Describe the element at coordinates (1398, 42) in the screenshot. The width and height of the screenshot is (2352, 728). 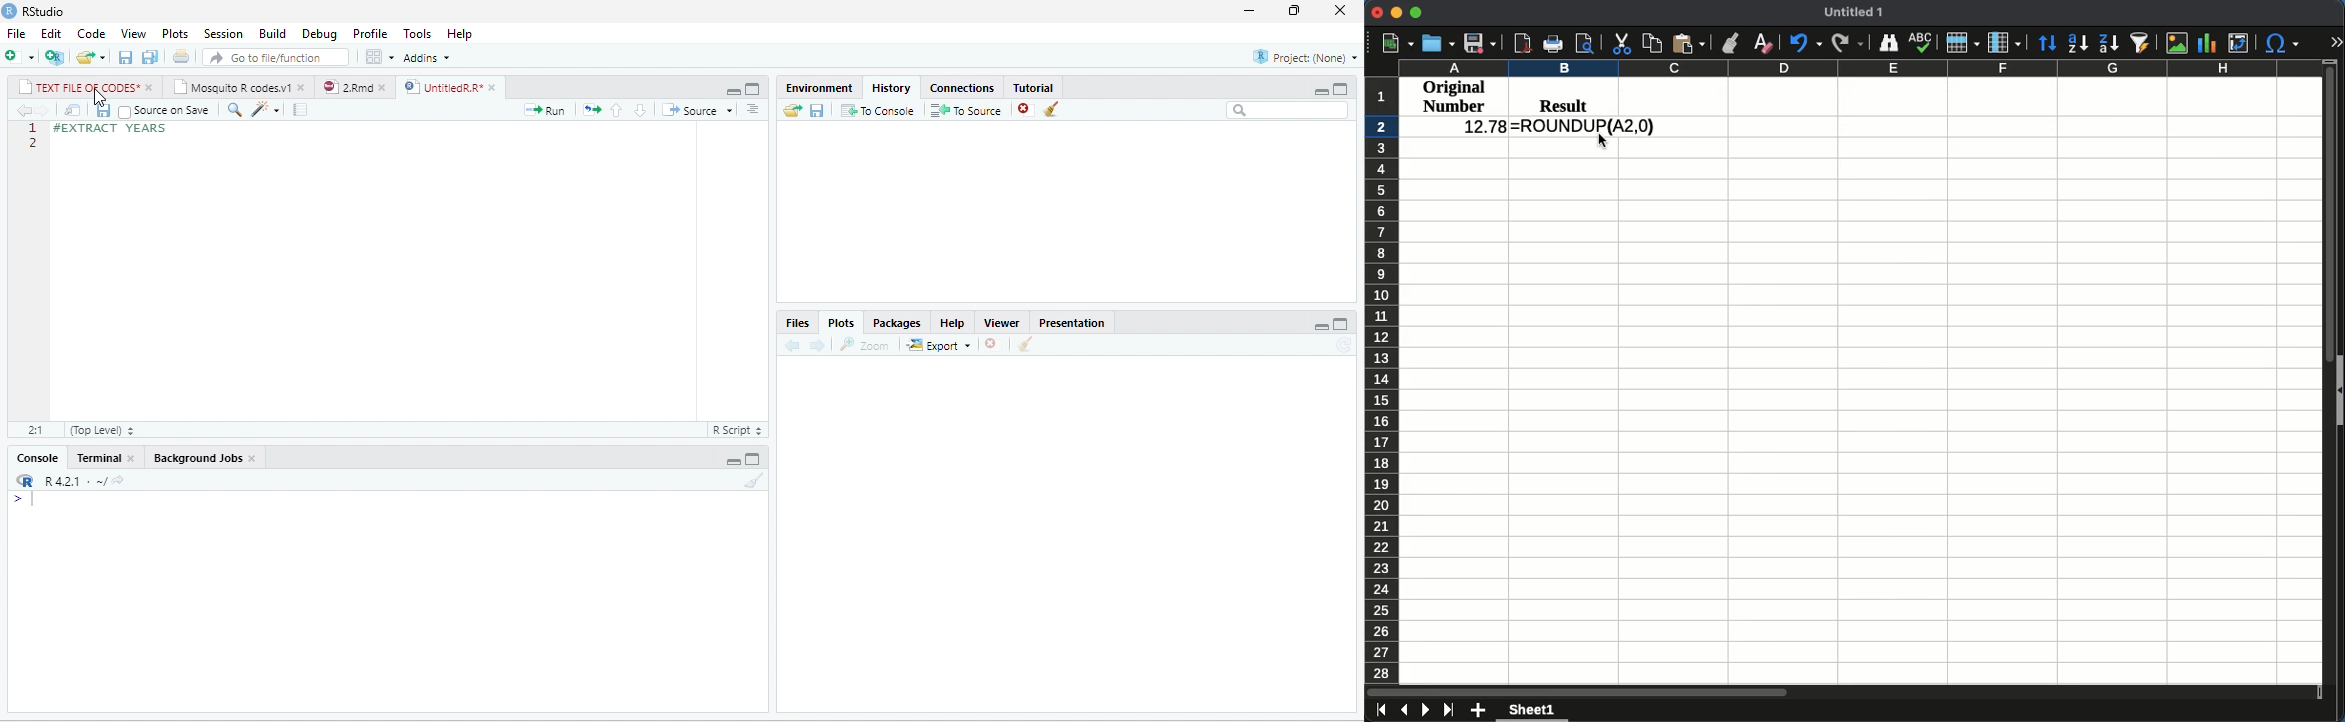
I see `new` at that location.